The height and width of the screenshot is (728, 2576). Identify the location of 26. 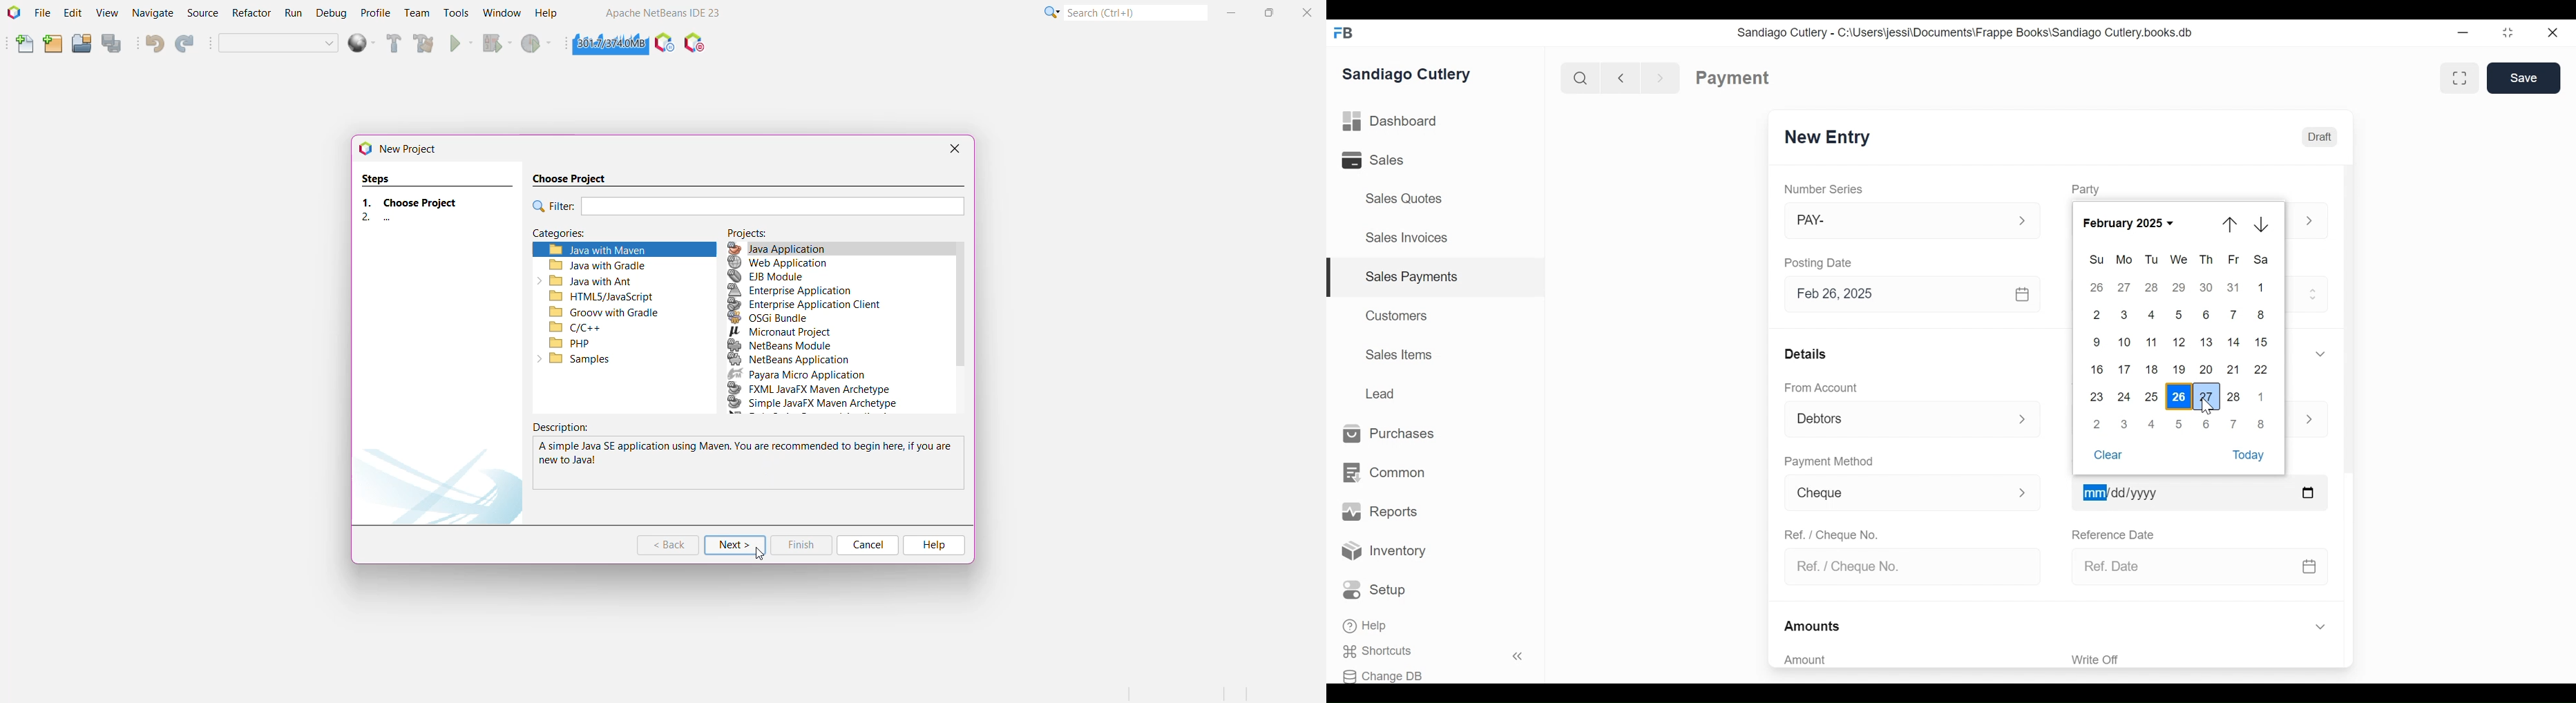
(2179, 397).